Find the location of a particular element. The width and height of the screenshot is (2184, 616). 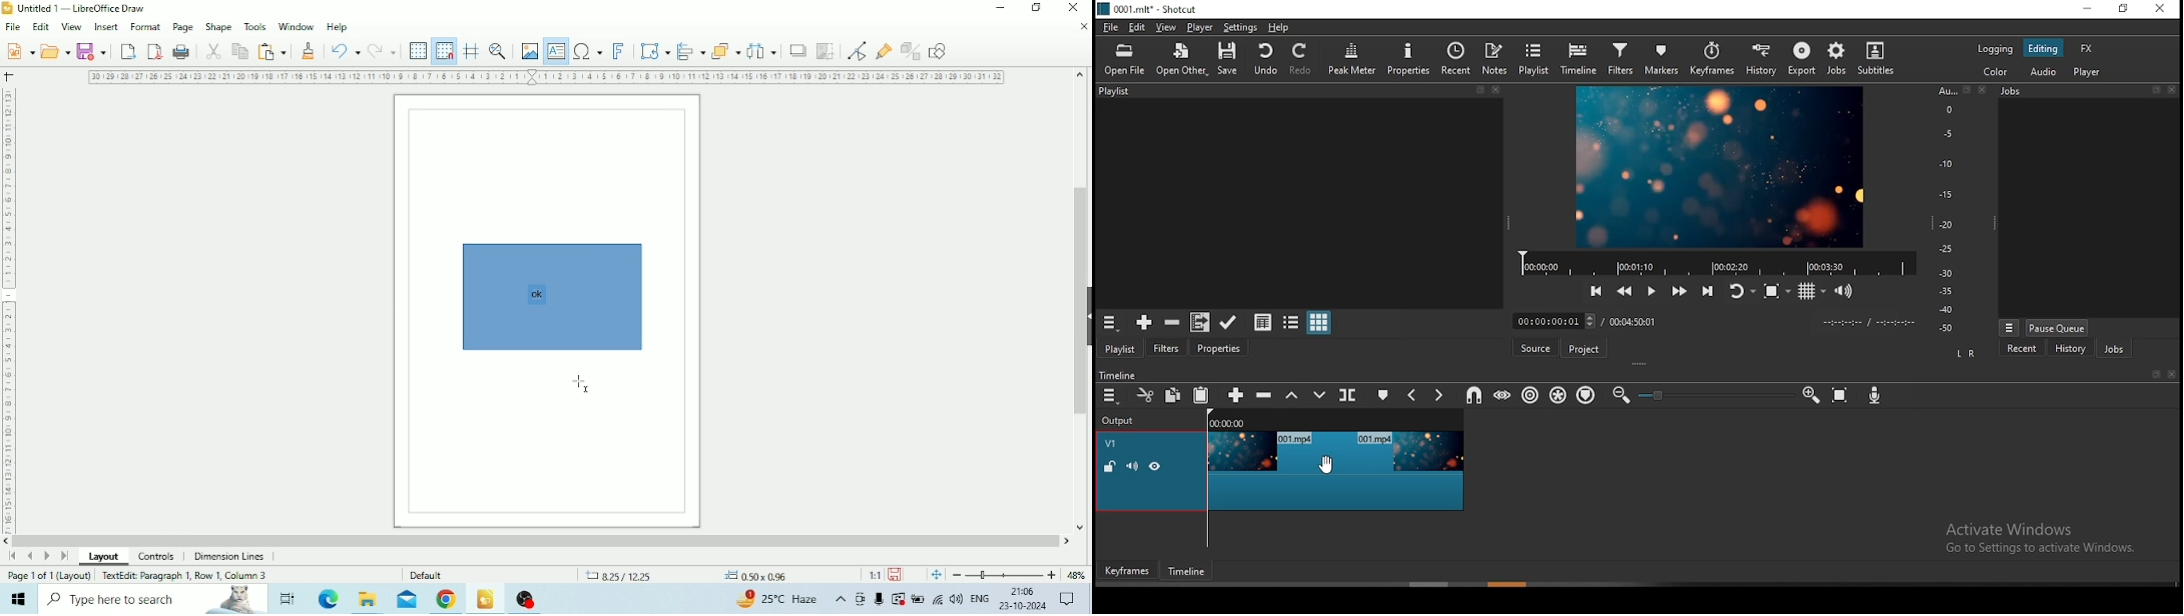

zoom in or zoom out slider is located at coordinates (1715, 394).